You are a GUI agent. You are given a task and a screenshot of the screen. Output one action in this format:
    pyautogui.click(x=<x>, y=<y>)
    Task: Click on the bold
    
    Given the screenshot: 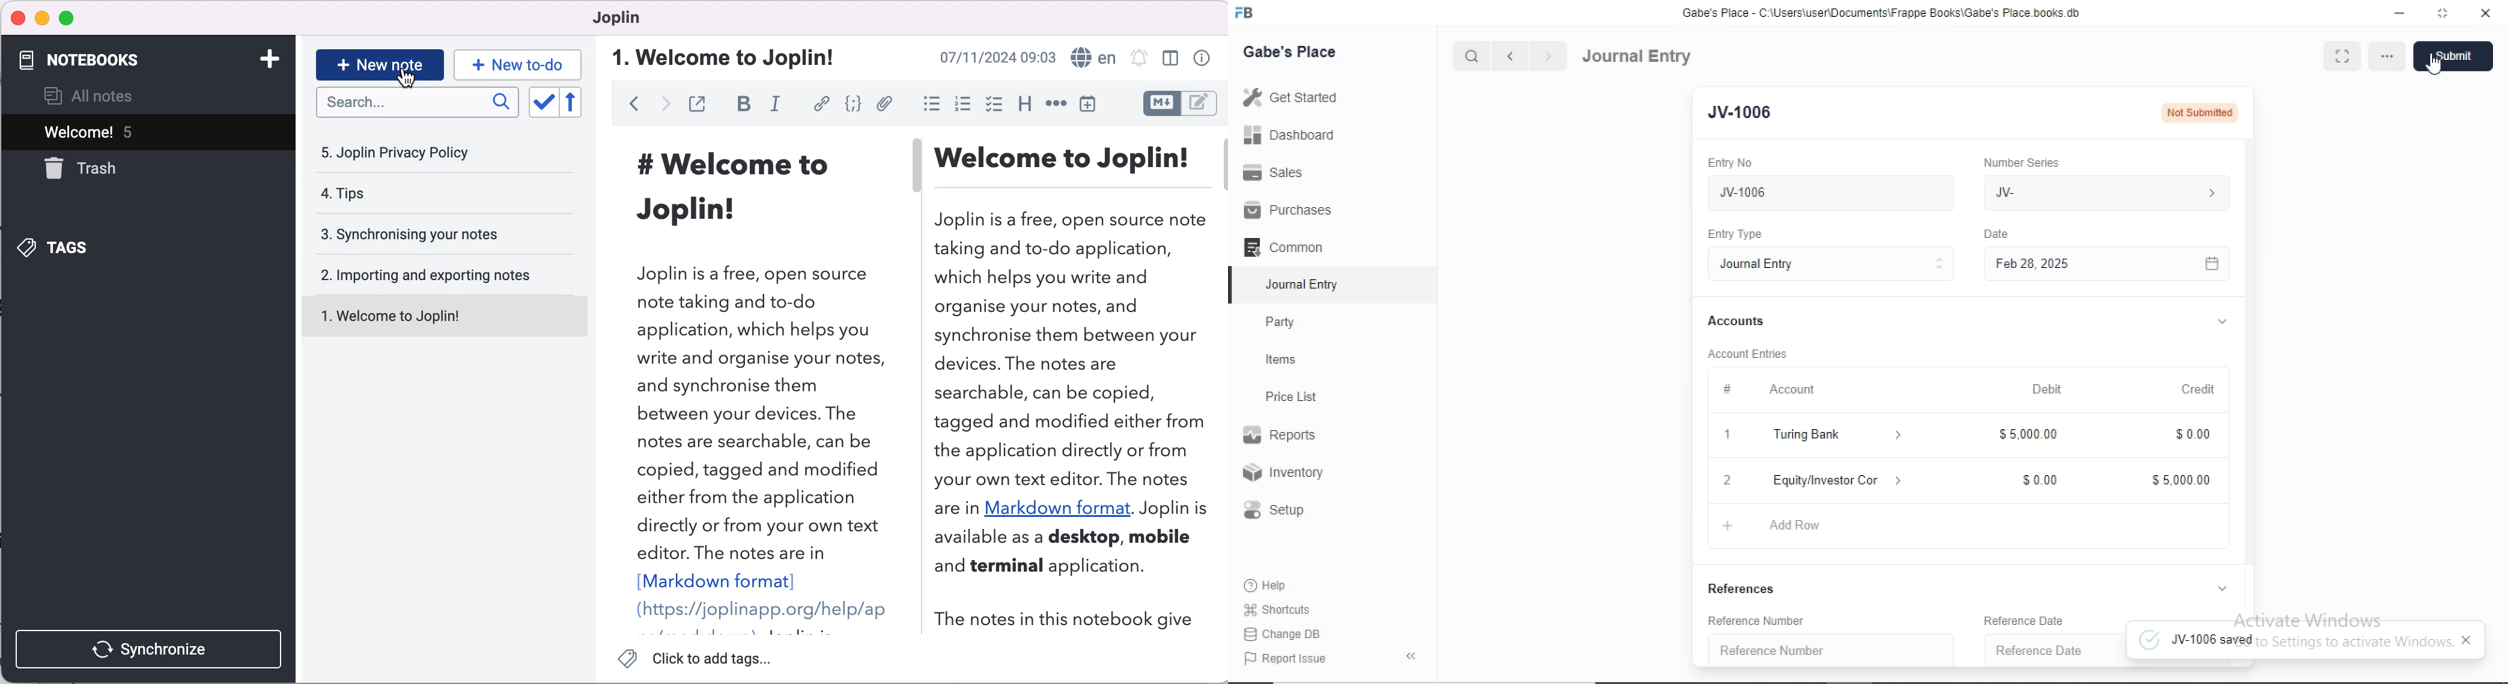 What is the action you would take?
    pyautogui.click(x=740, y=106)
    